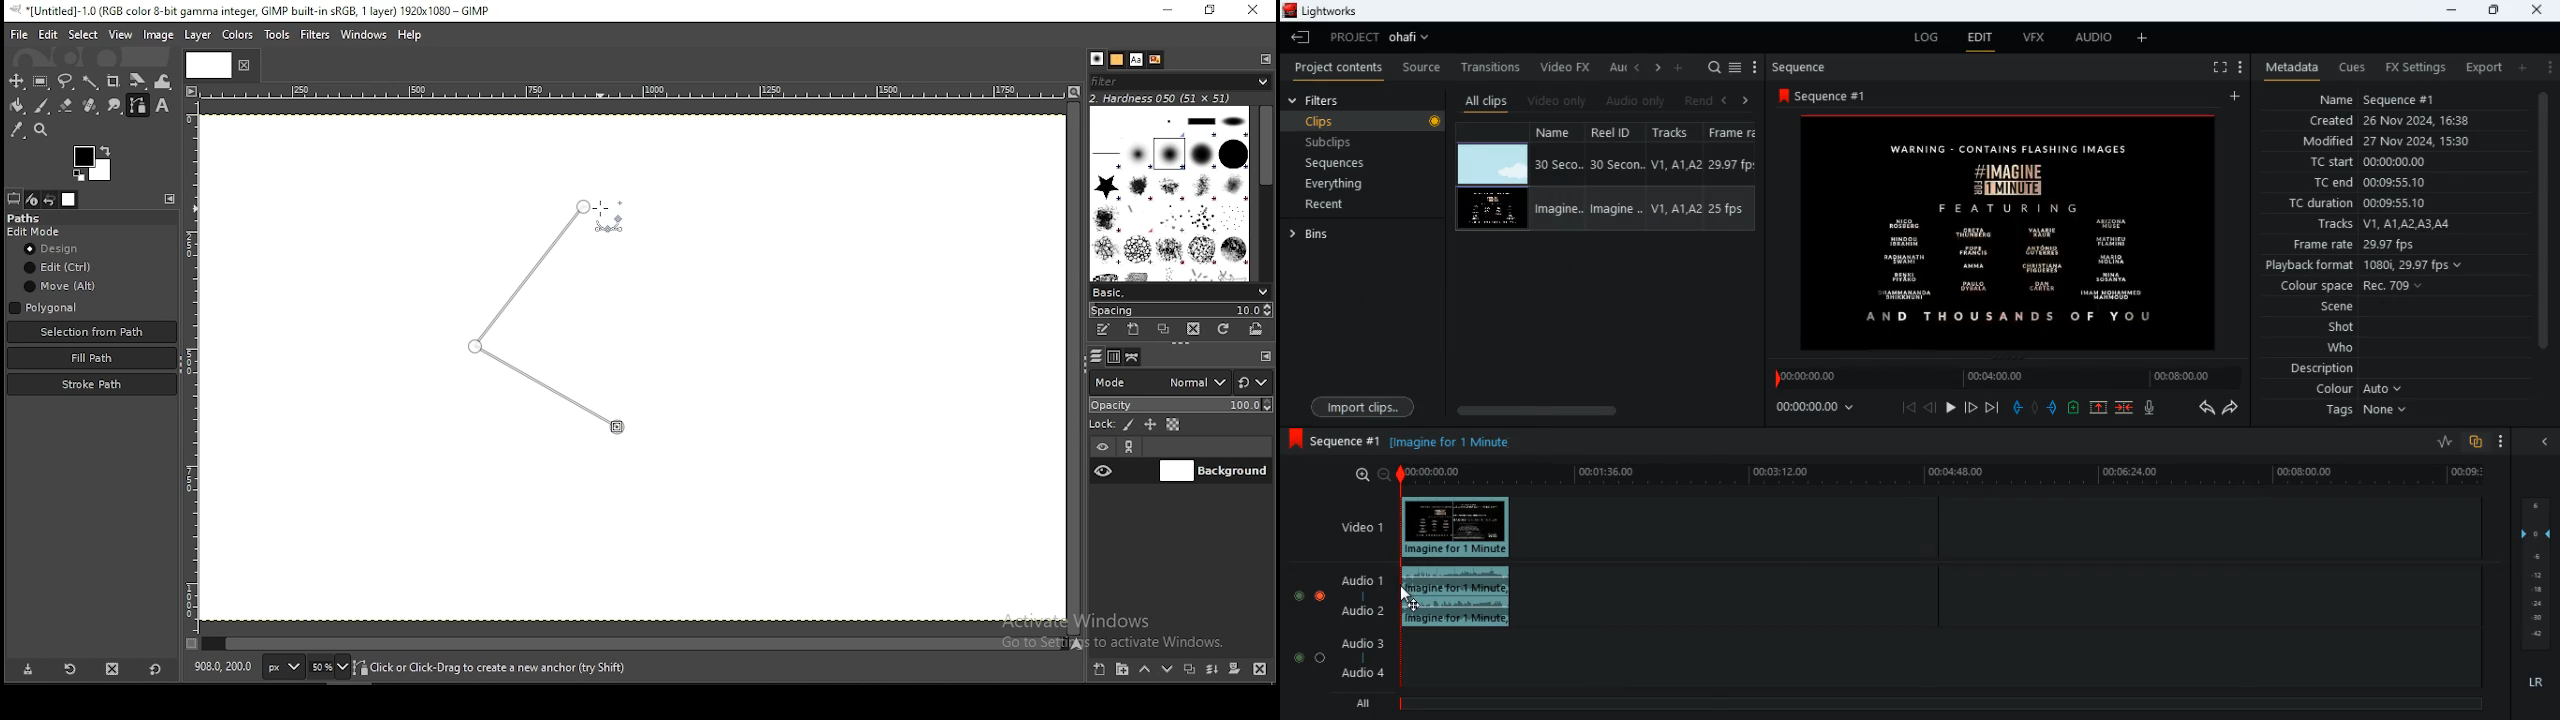 This screenshot has width=2576, height=728. I want to click on video only, so click(1558, 101).